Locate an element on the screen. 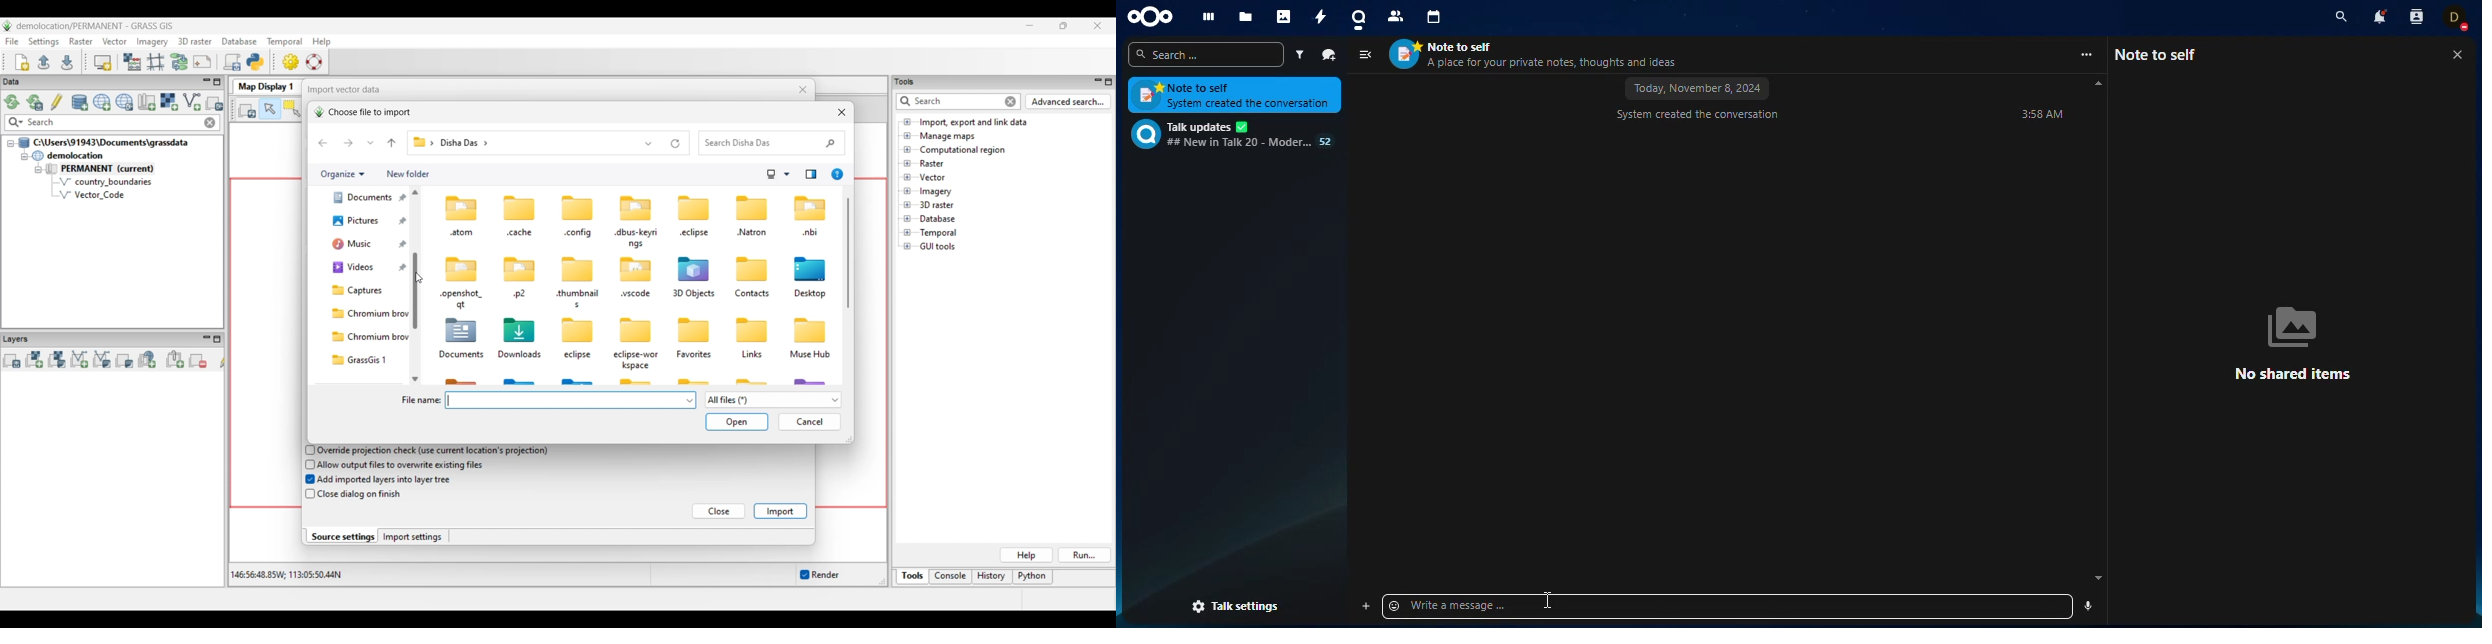 Image resolution: width=2492 pixels, height=644 pixels. files is located at coordinates (1245, 17).